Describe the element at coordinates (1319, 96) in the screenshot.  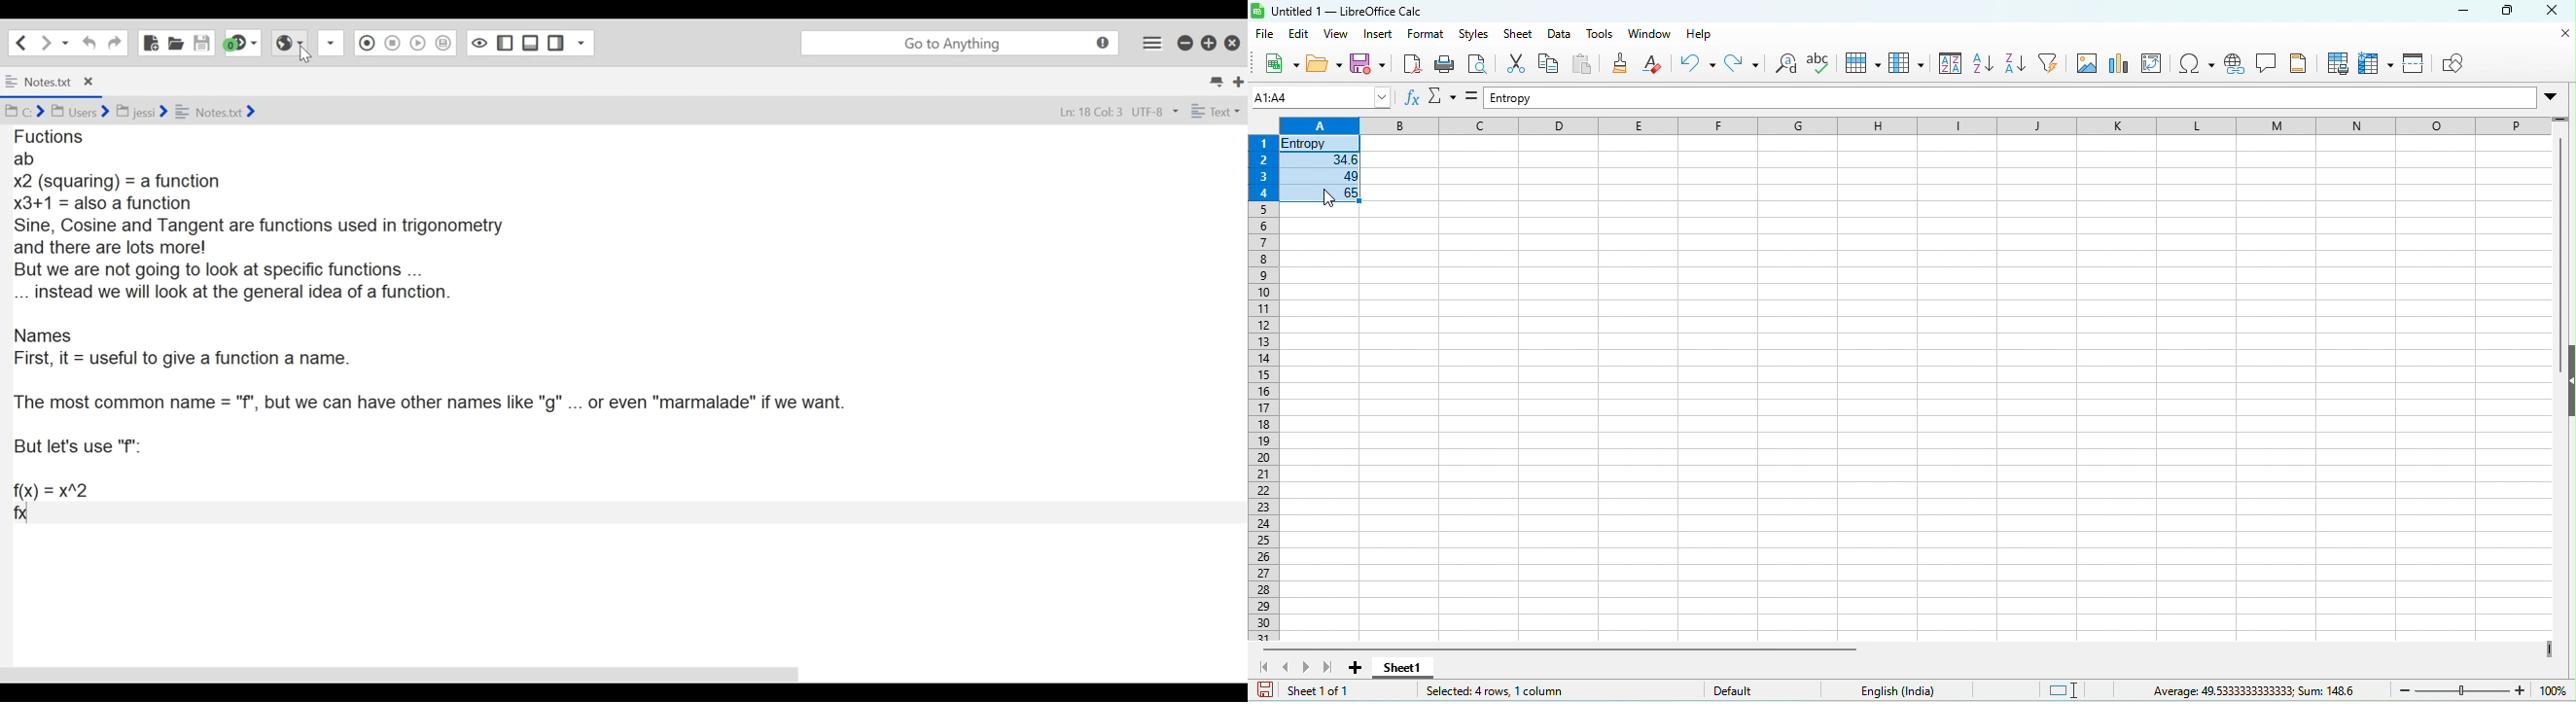
I see `name box (c8)` at that location.